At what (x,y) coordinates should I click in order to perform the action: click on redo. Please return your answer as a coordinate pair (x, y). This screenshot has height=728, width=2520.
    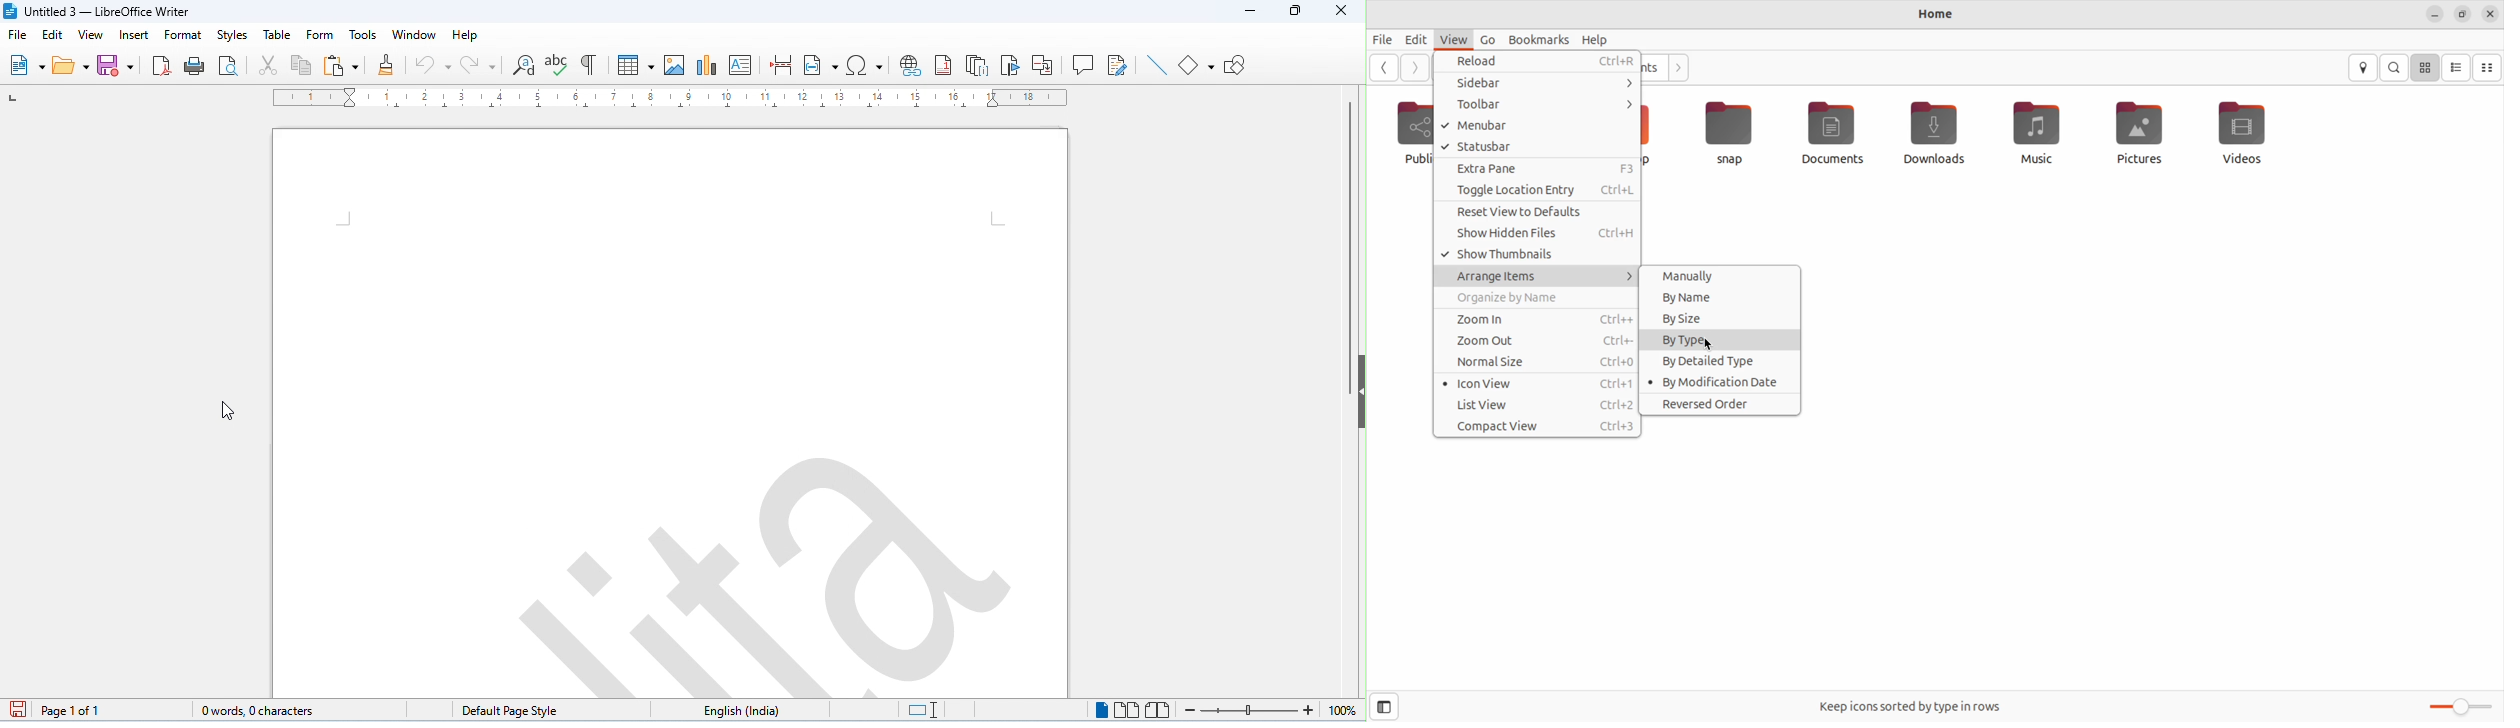
    Looking at the image, I should click on (479, 65).